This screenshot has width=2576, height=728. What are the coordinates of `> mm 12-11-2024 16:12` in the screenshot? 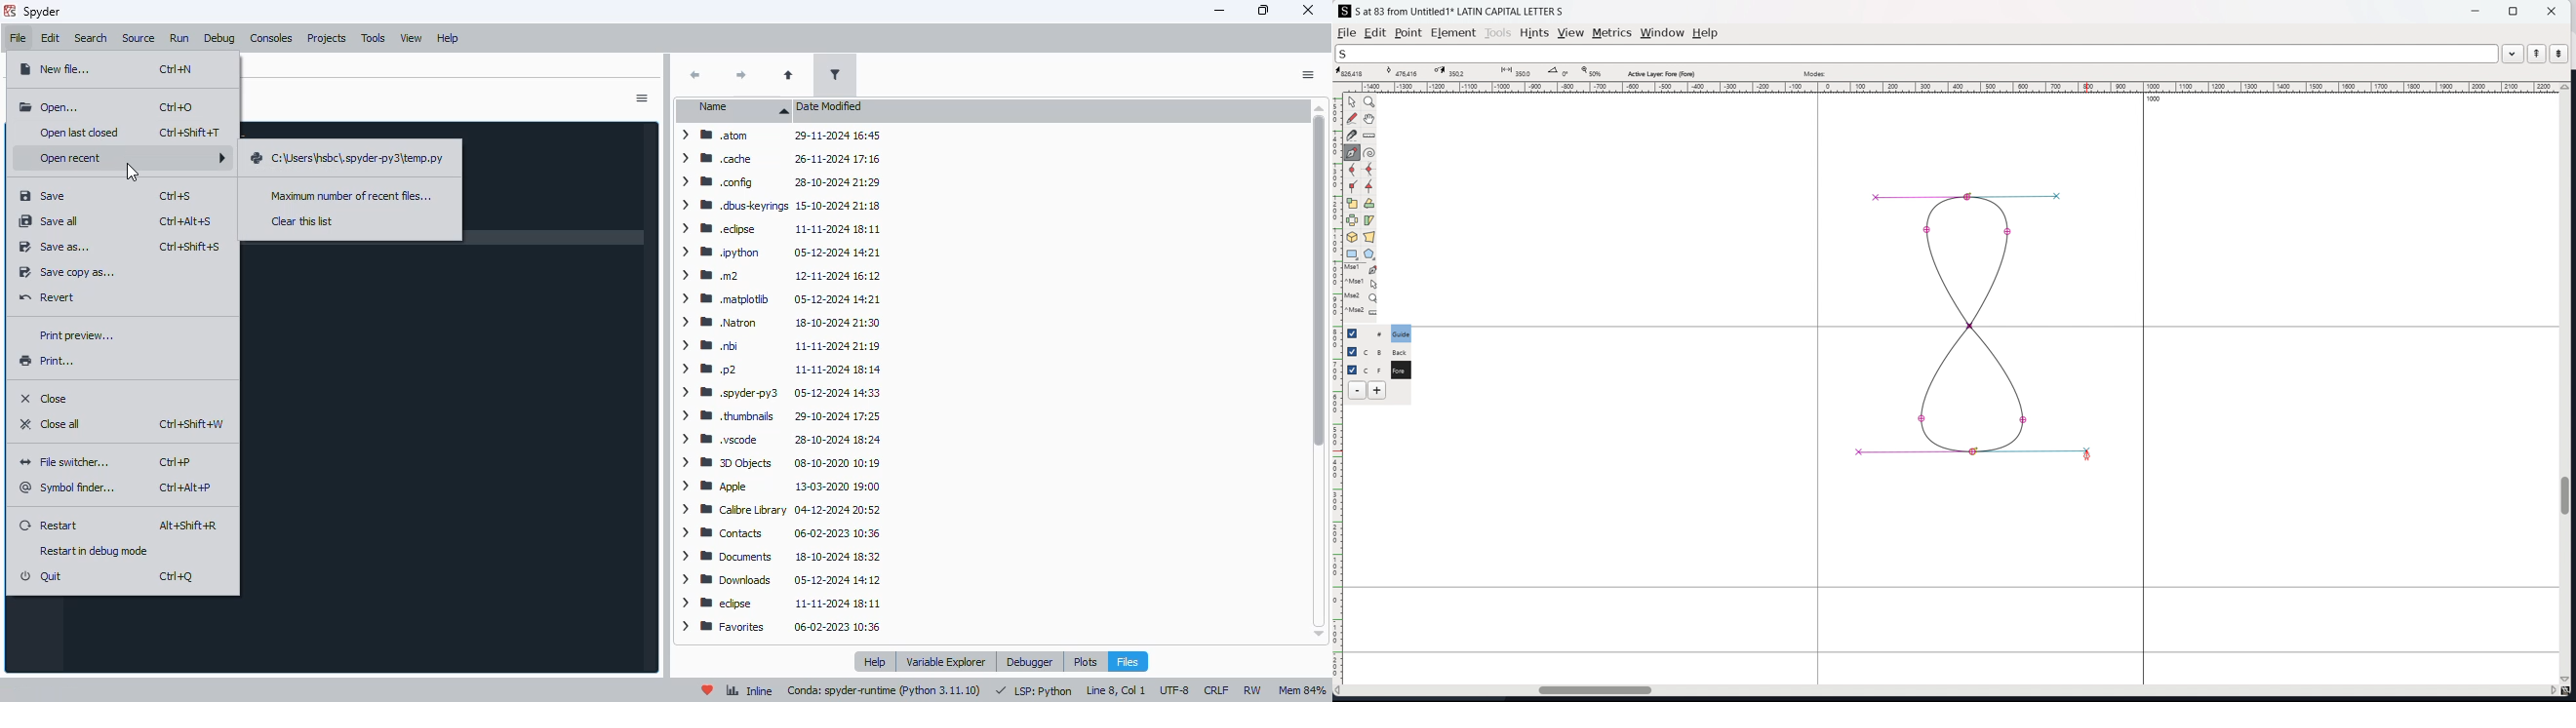 It's located at (780, 277).